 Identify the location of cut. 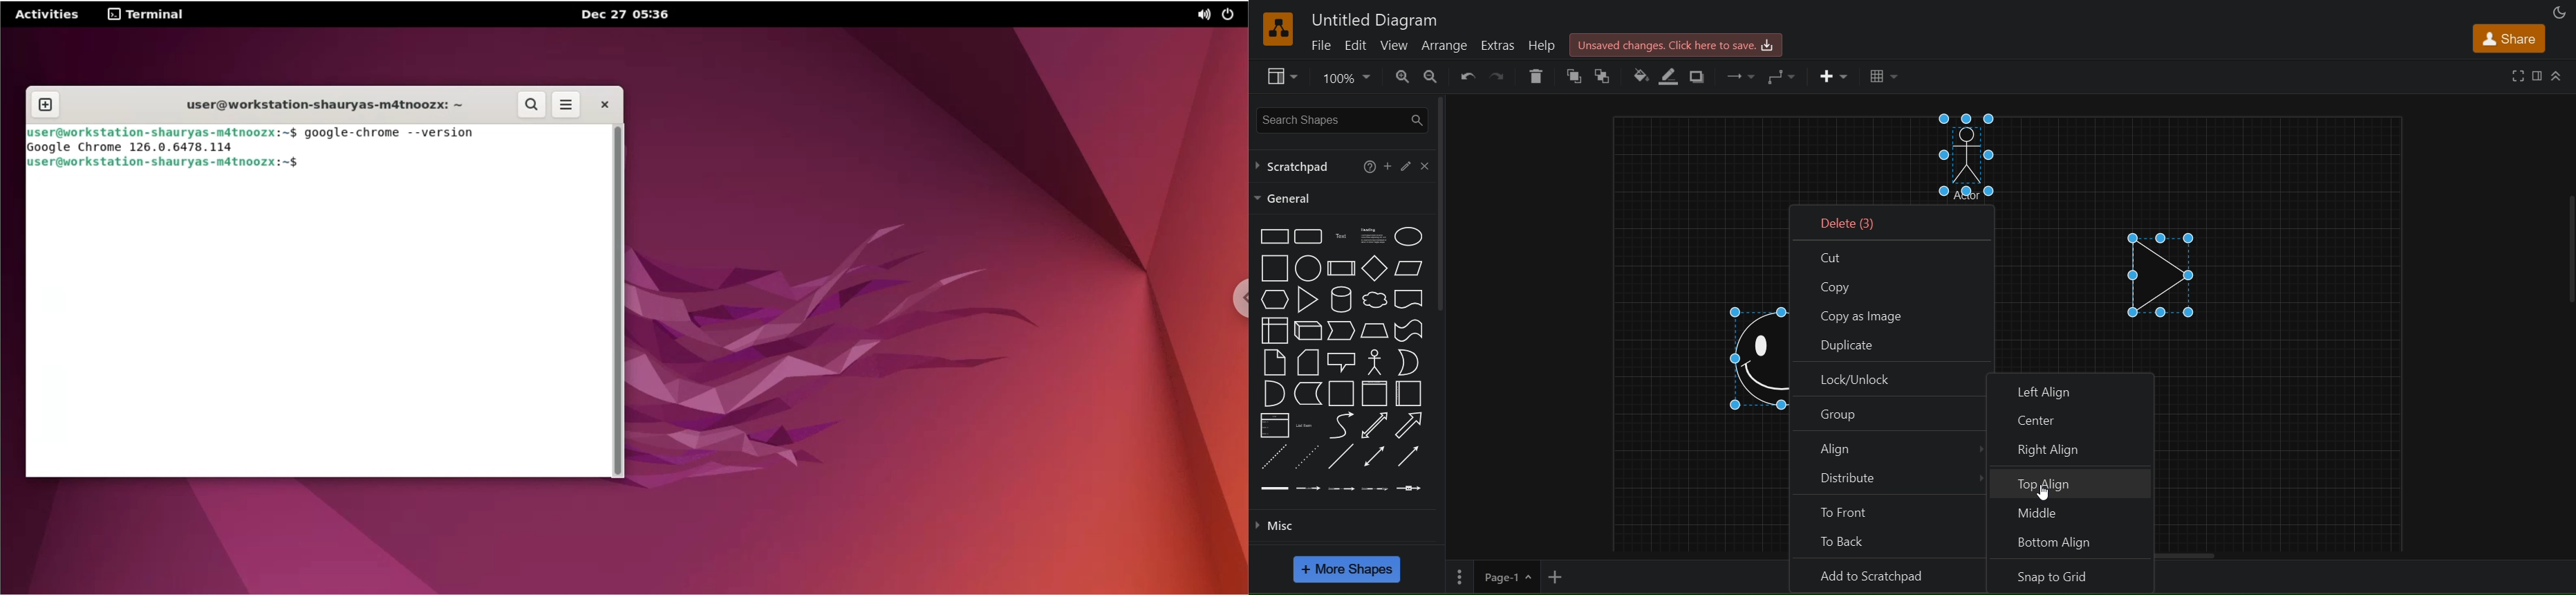
(1893, 255).